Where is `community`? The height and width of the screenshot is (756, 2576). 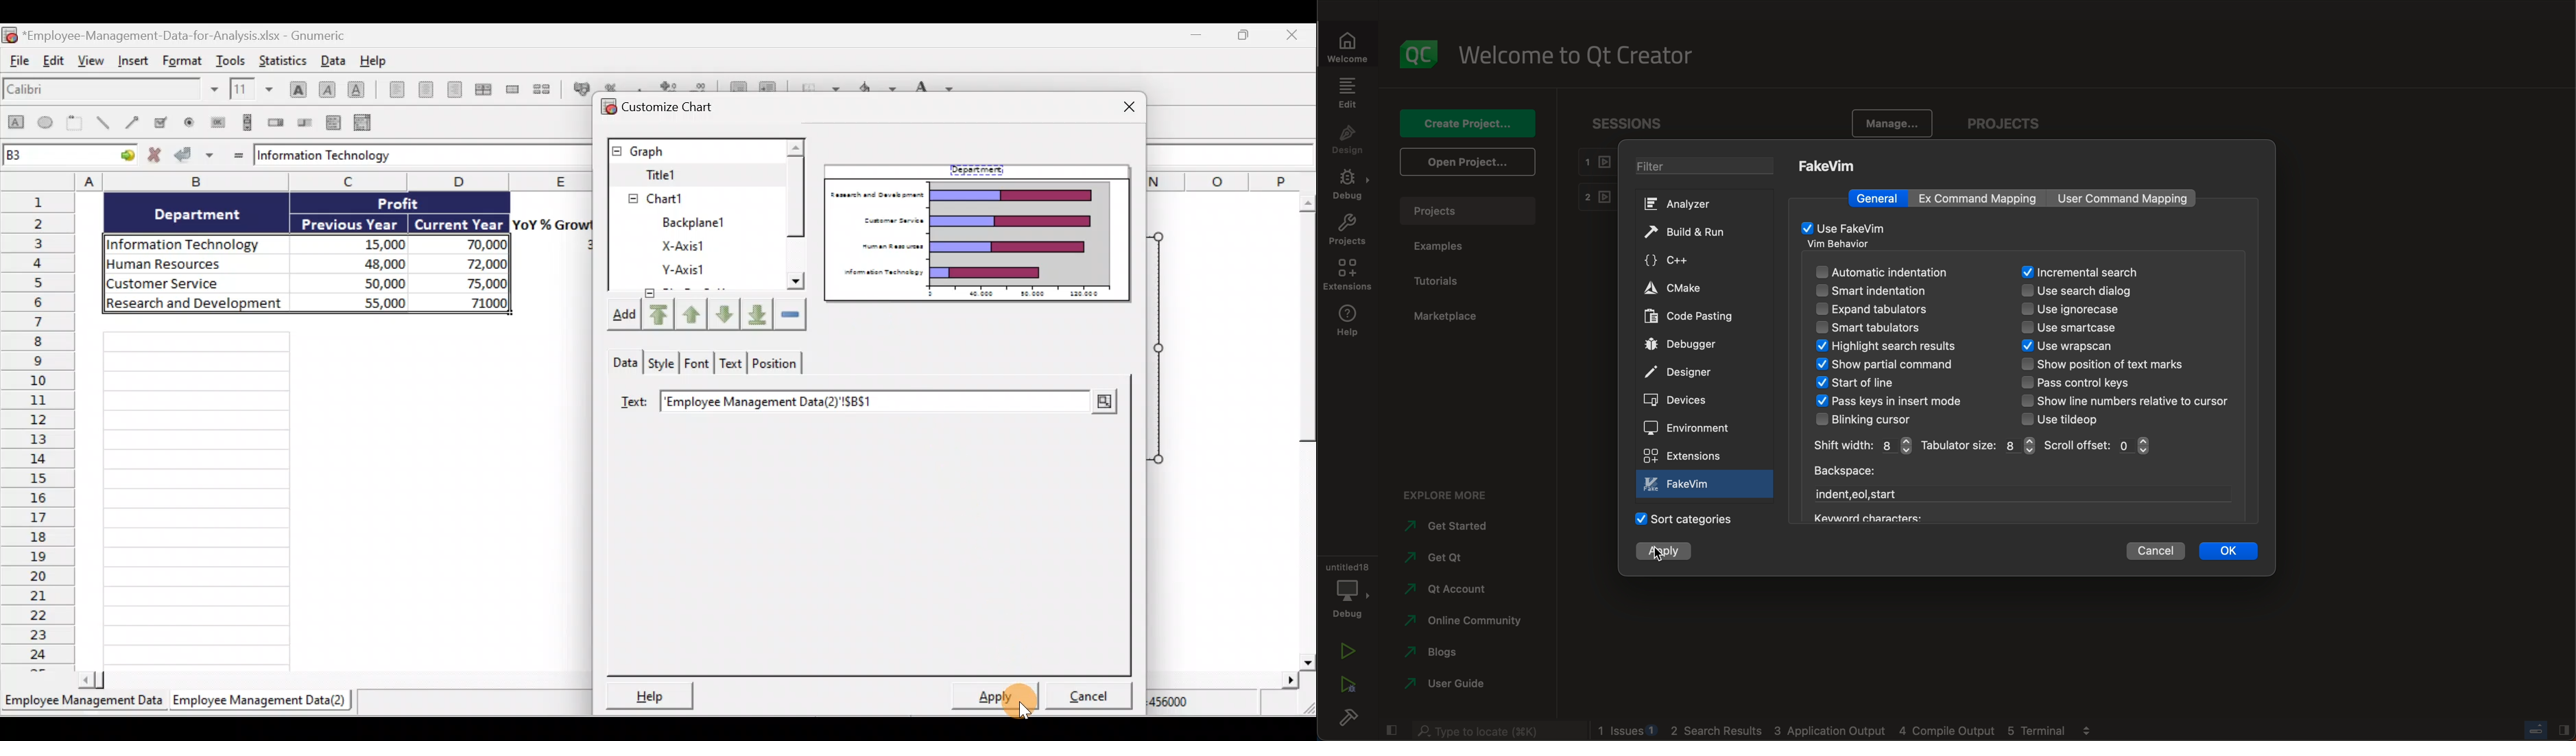 community is located at coordinates (1465, 622).